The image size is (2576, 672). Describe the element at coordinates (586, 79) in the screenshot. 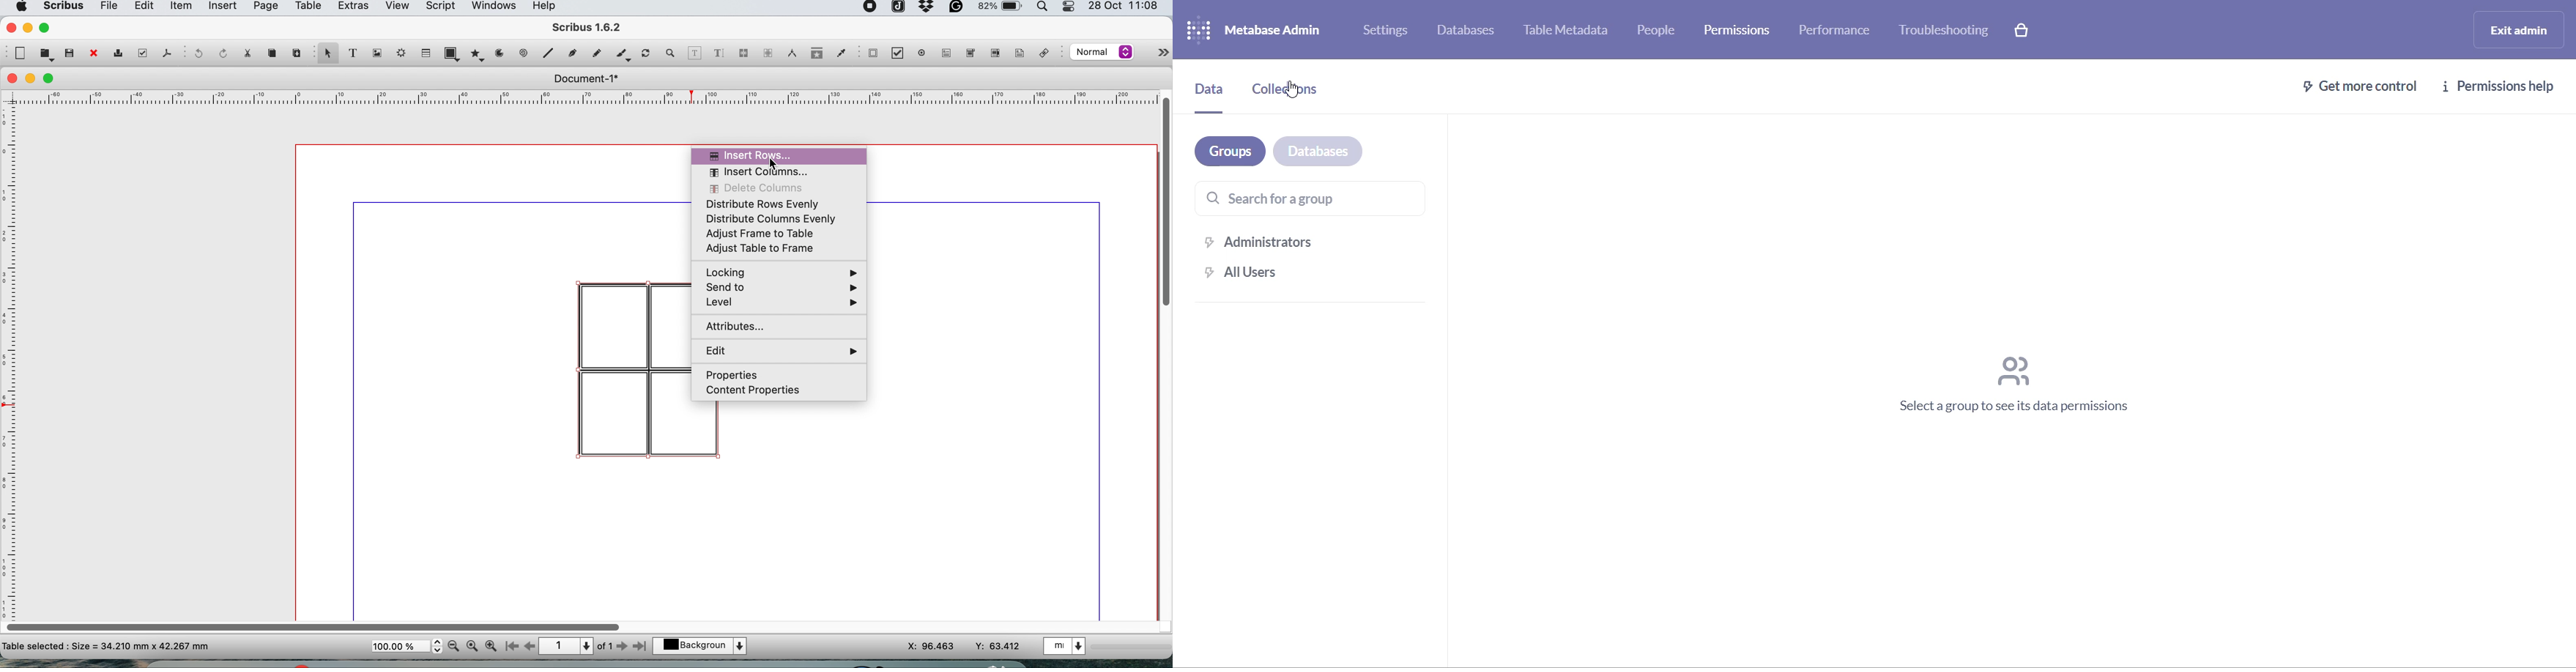

I see `document 1` at that location.